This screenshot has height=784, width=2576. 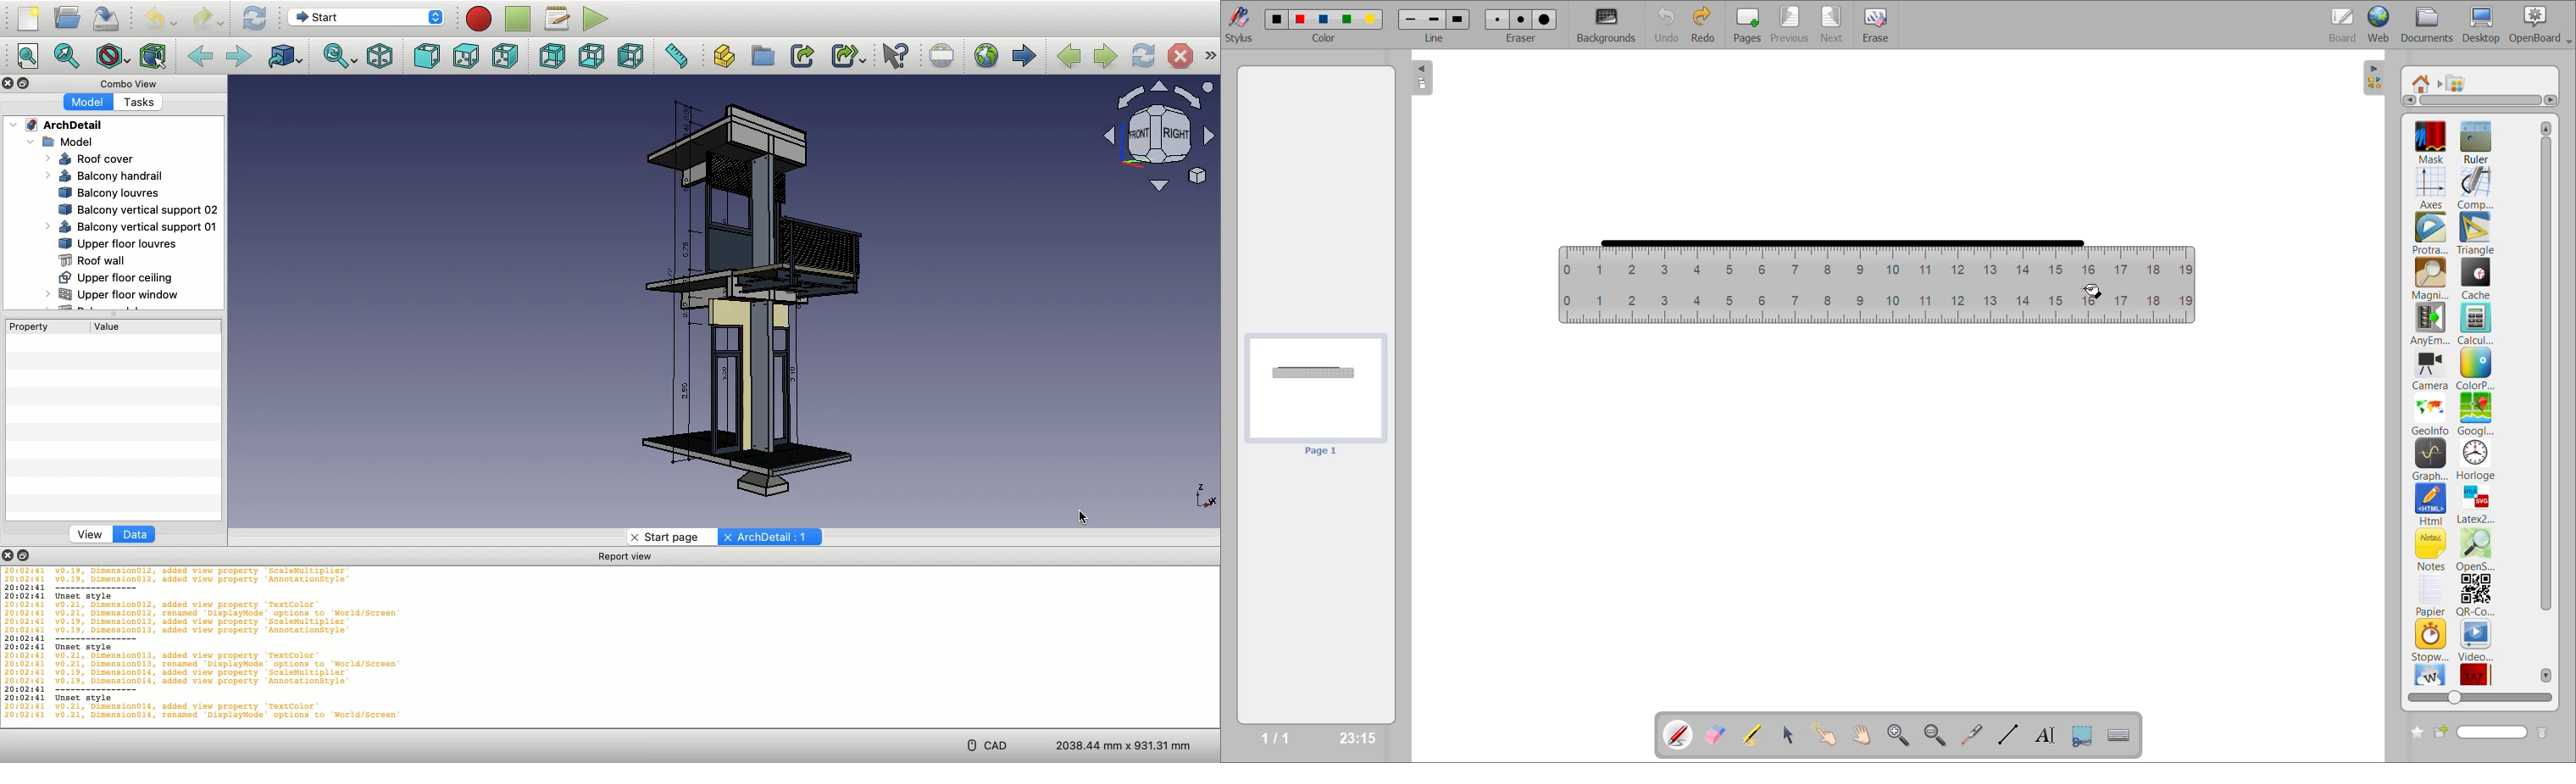 What do you see at coordinates (553, 56) in the screenshot?
I see `Rear` at bounding box center [553, 56].